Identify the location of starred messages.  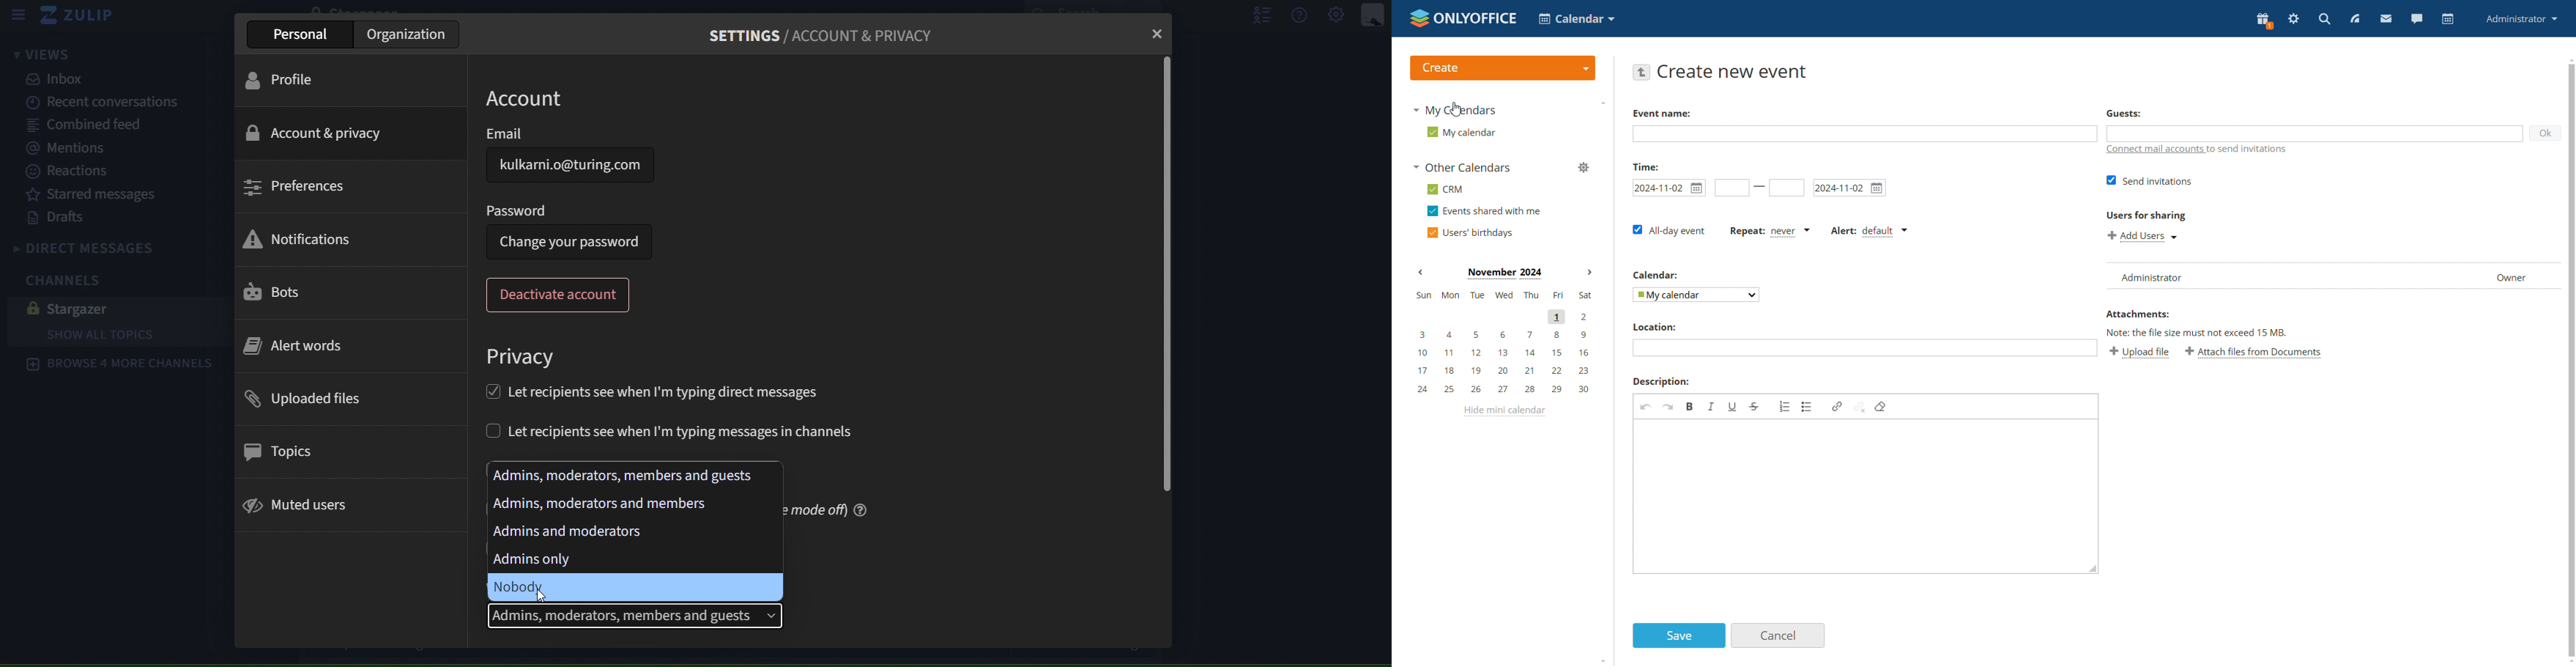
(91, 193).